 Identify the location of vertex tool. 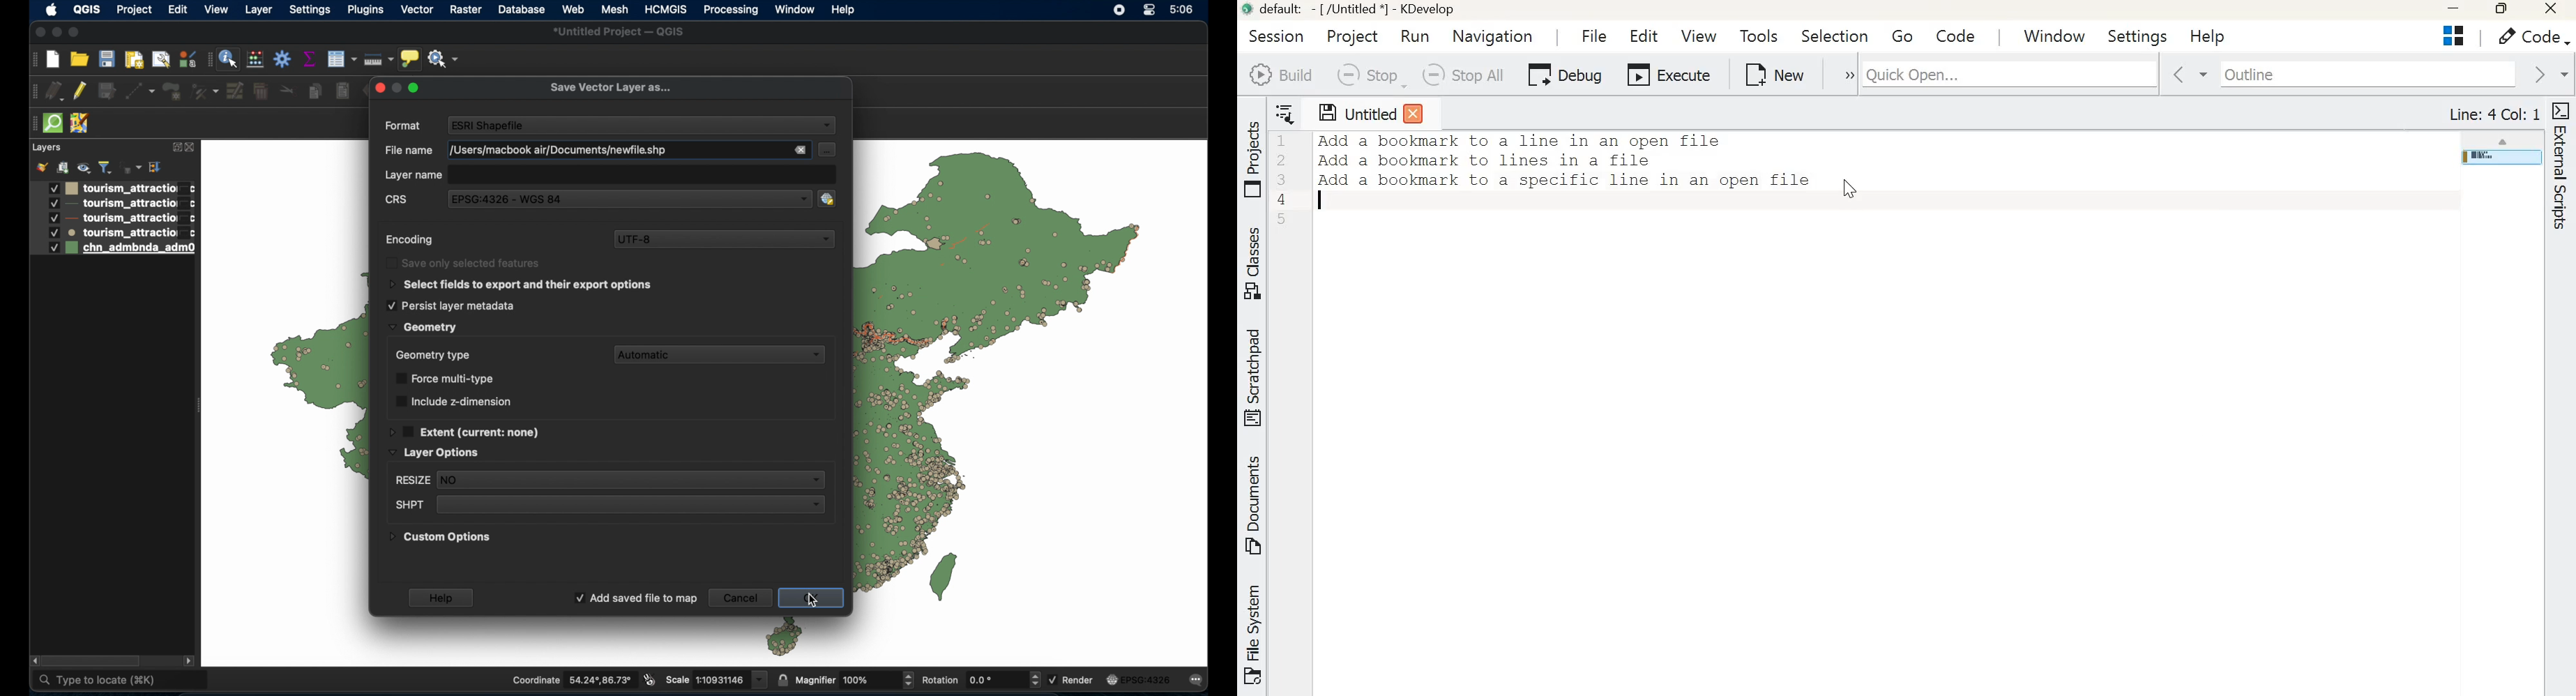
(206, 92).